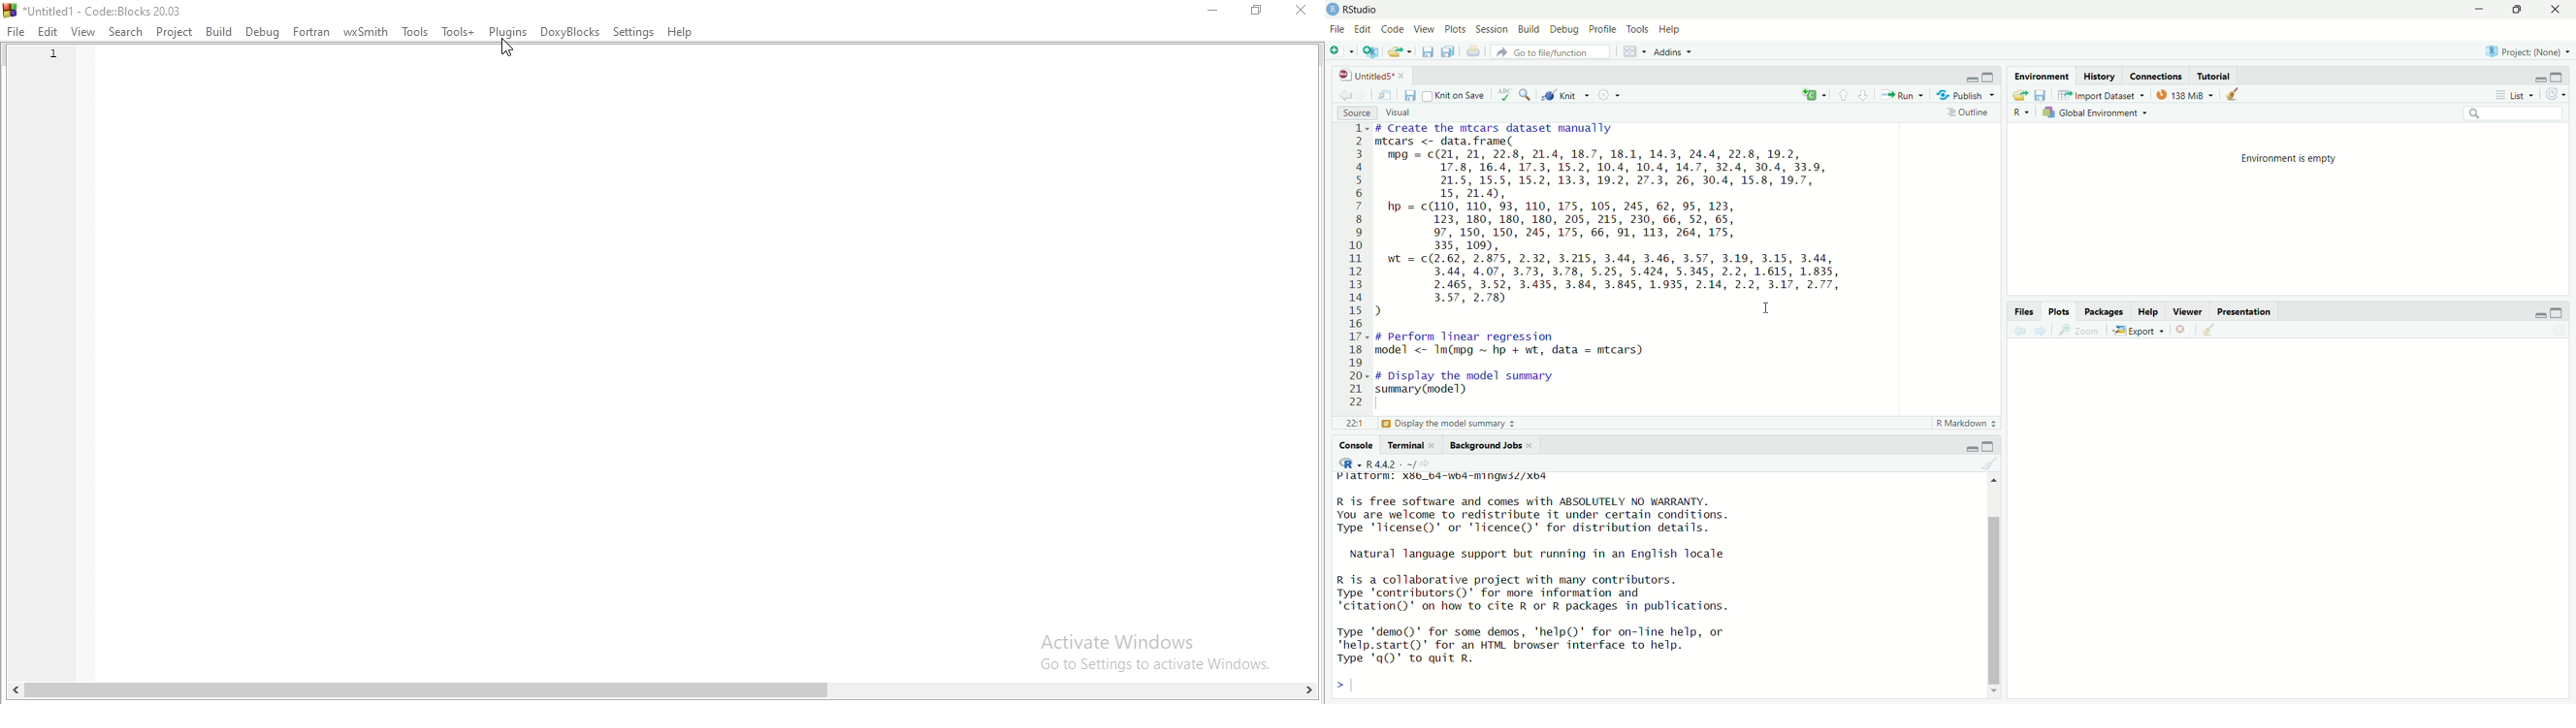 Image resolution: width=2576 pixels, height=728 pixels. What do you see at coordinates (1768, 309) in the screenshot?
I see `cursor` at bounding box center [1768, 309].